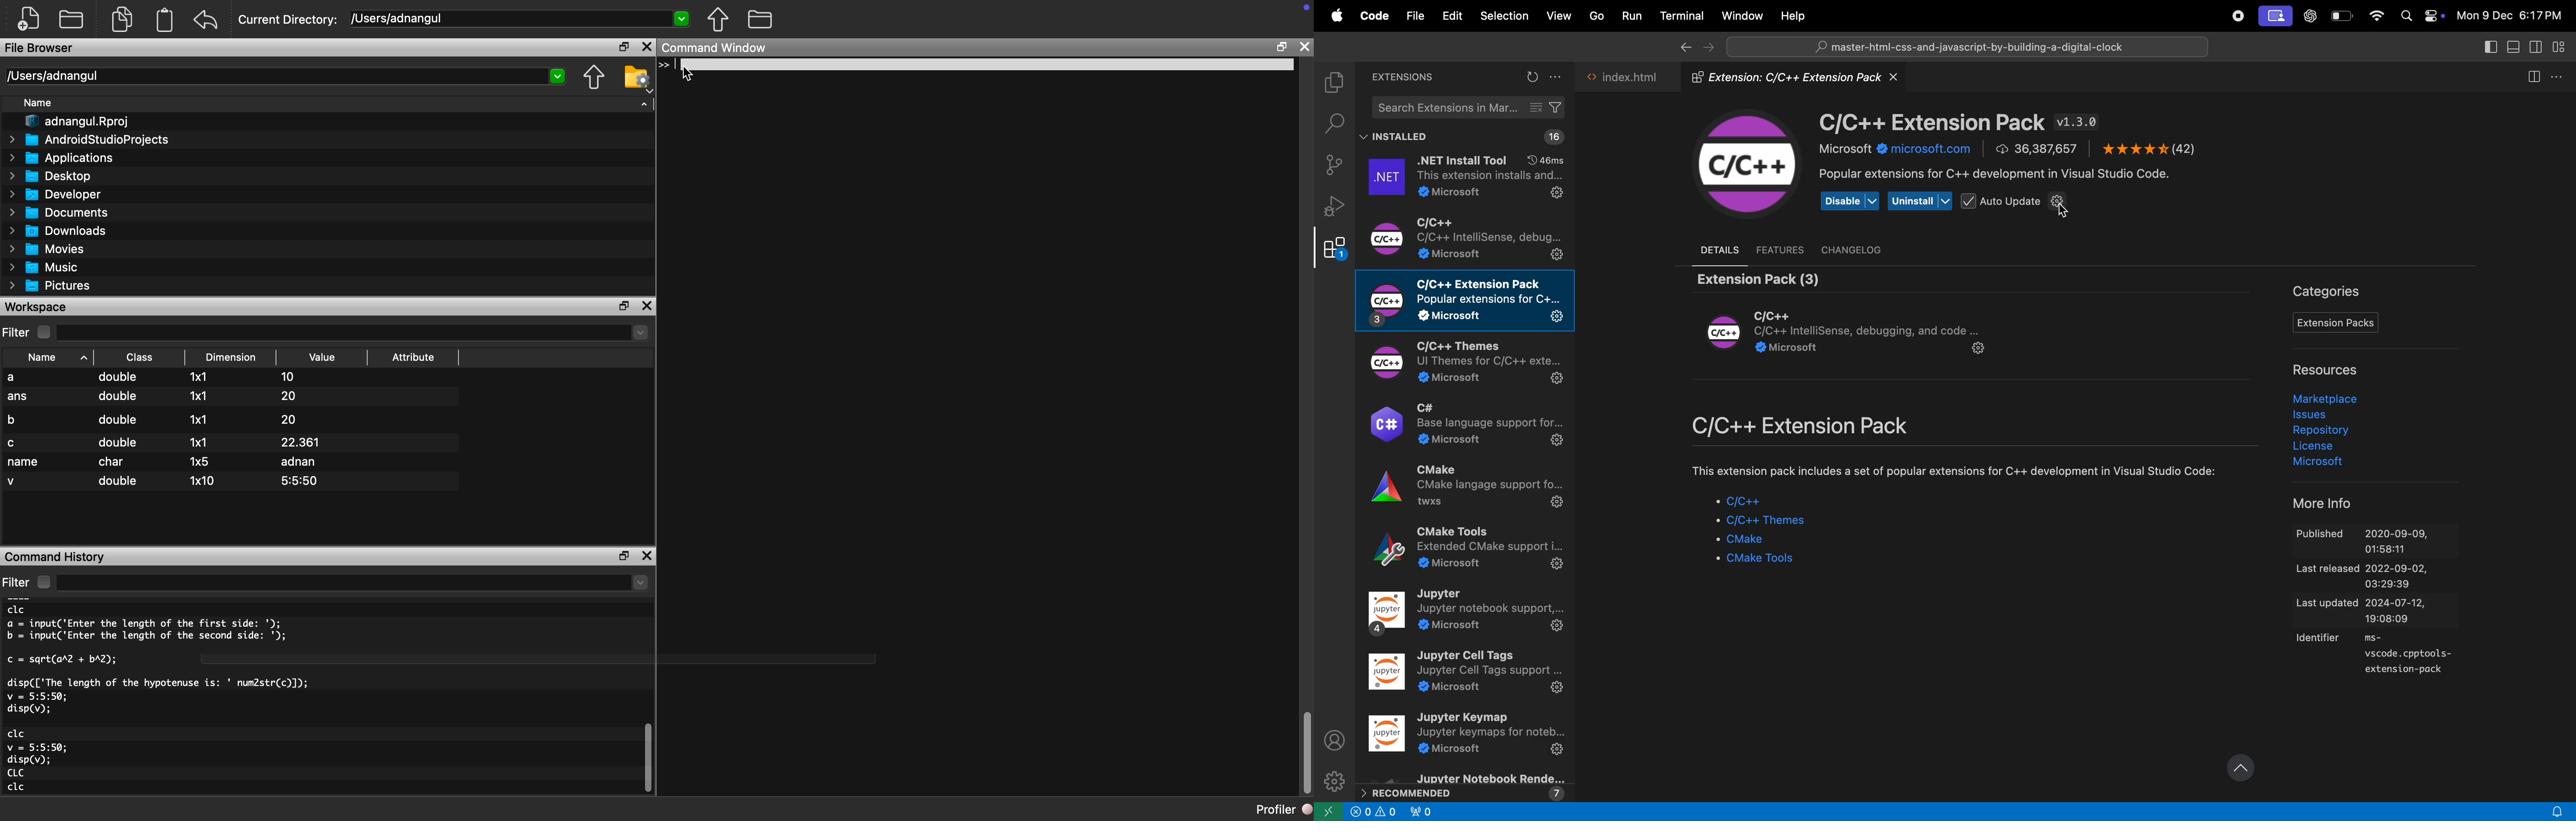  What do you see at coordinates (2341, 16) in the screenshot?
I see `battery` at bounding box center [2341, 16].